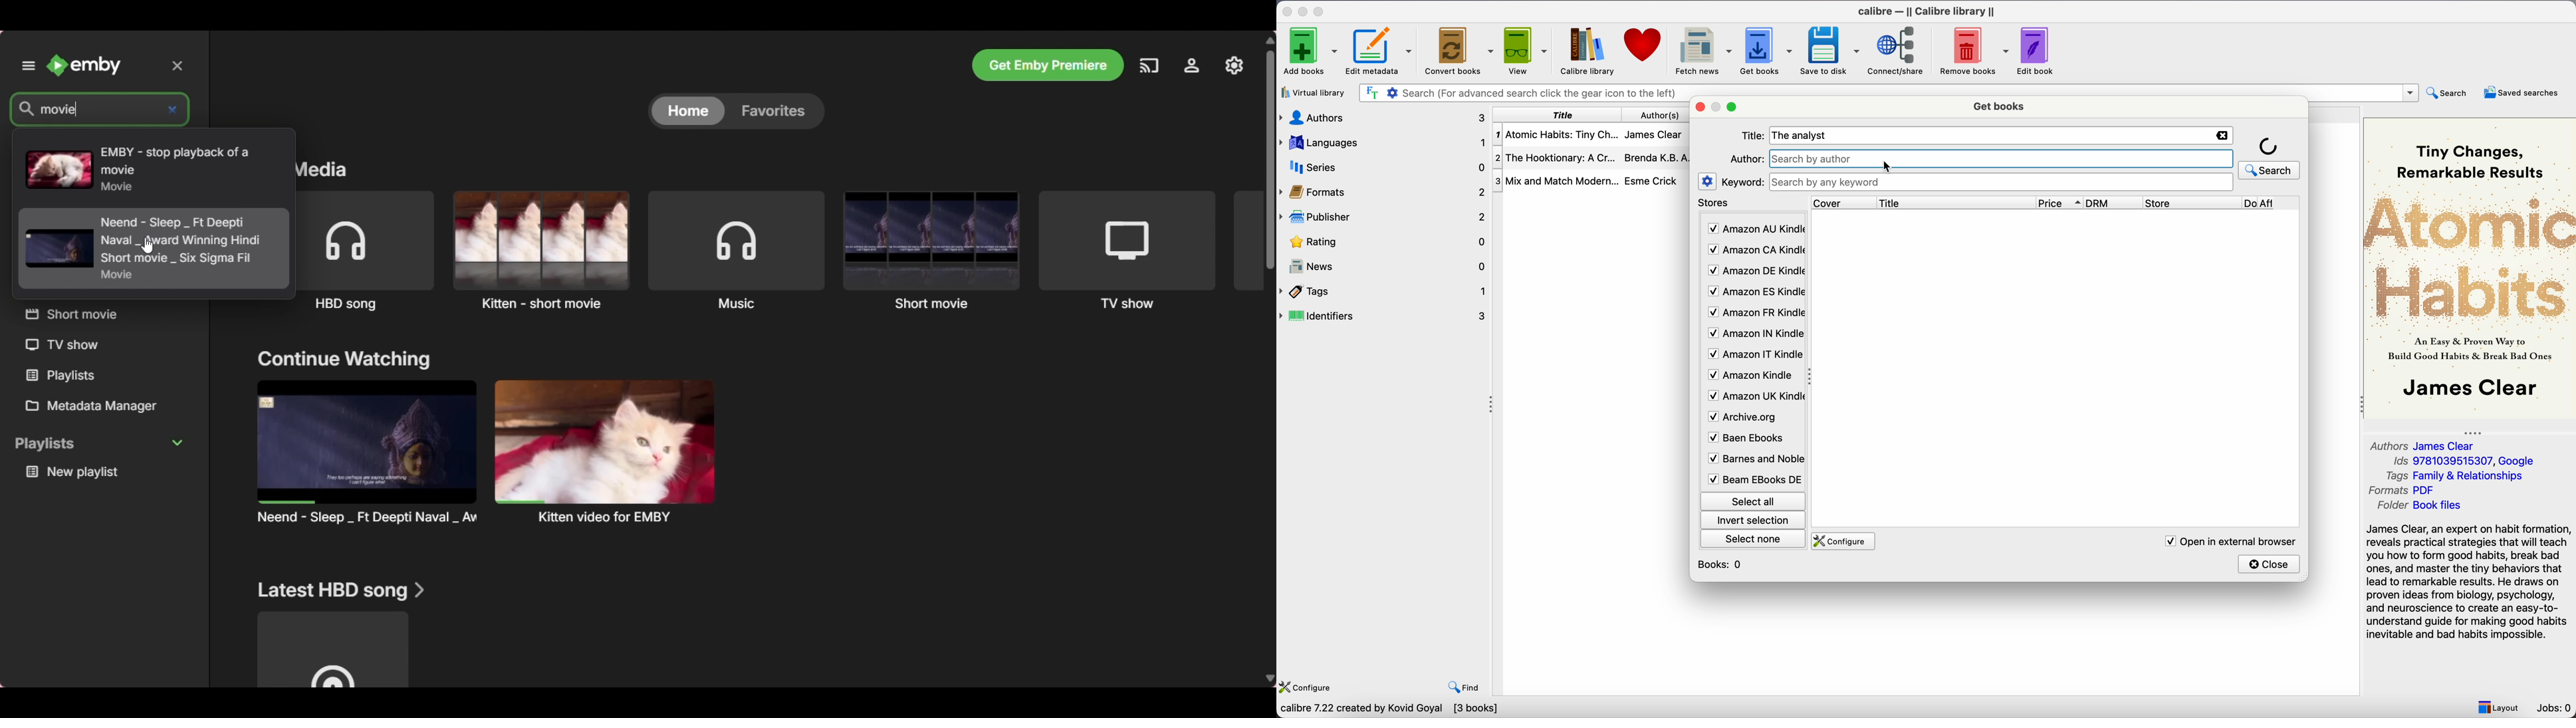 This screenshot has height=728, width=2576. I want to click on Atomic Habits: Tiny Ch..., so click(1559, 135).